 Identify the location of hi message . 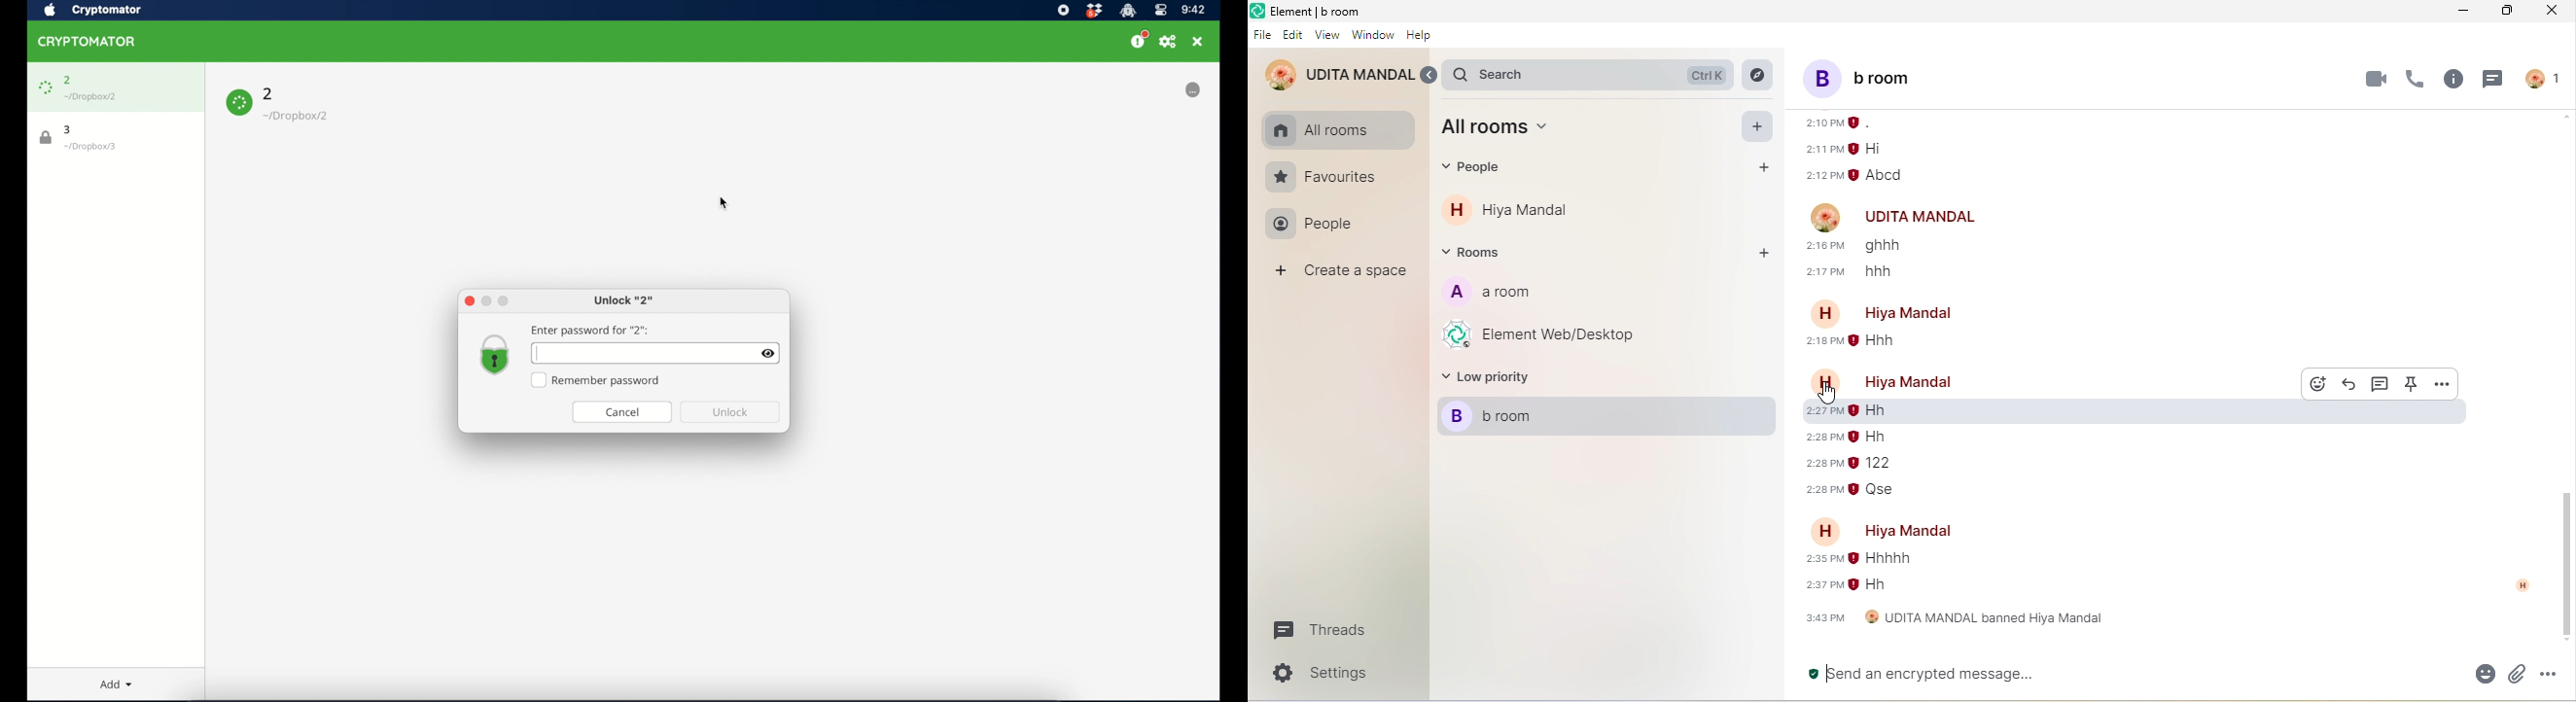
(1879, 150).